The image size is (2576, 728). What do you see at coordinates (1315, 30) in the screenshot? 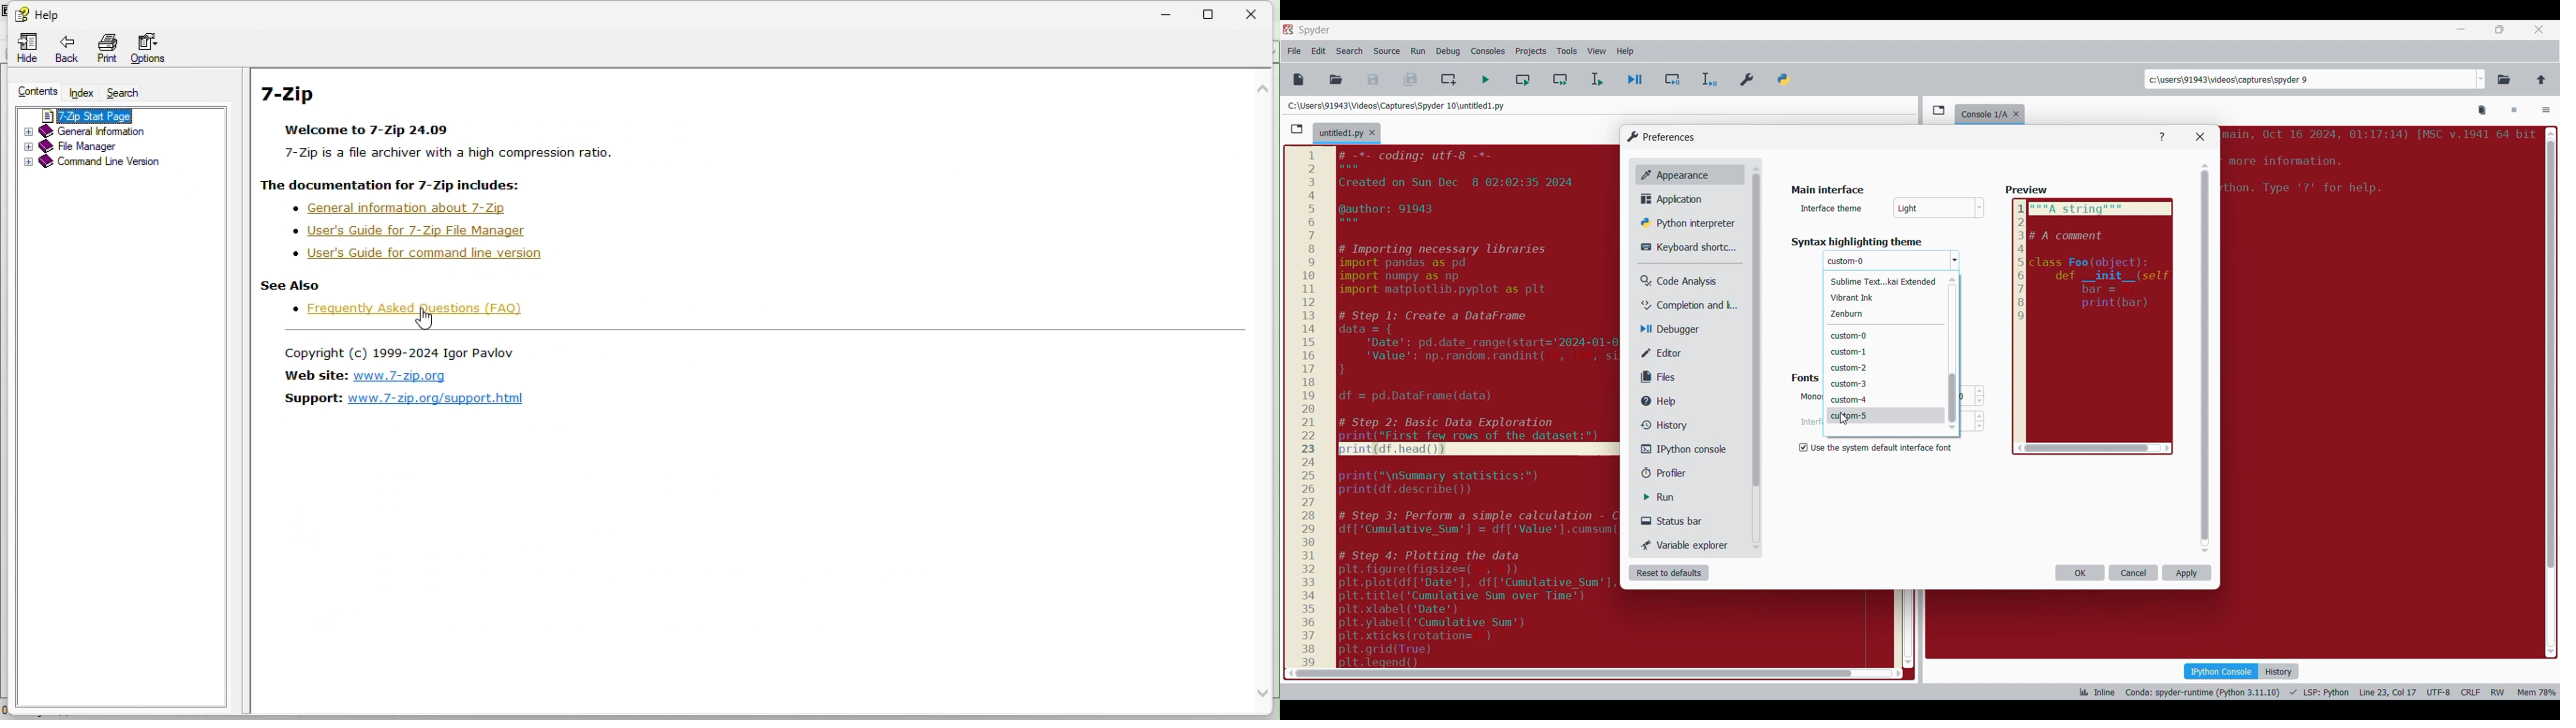
I see `Software name` at bounding box center [1315, 30].